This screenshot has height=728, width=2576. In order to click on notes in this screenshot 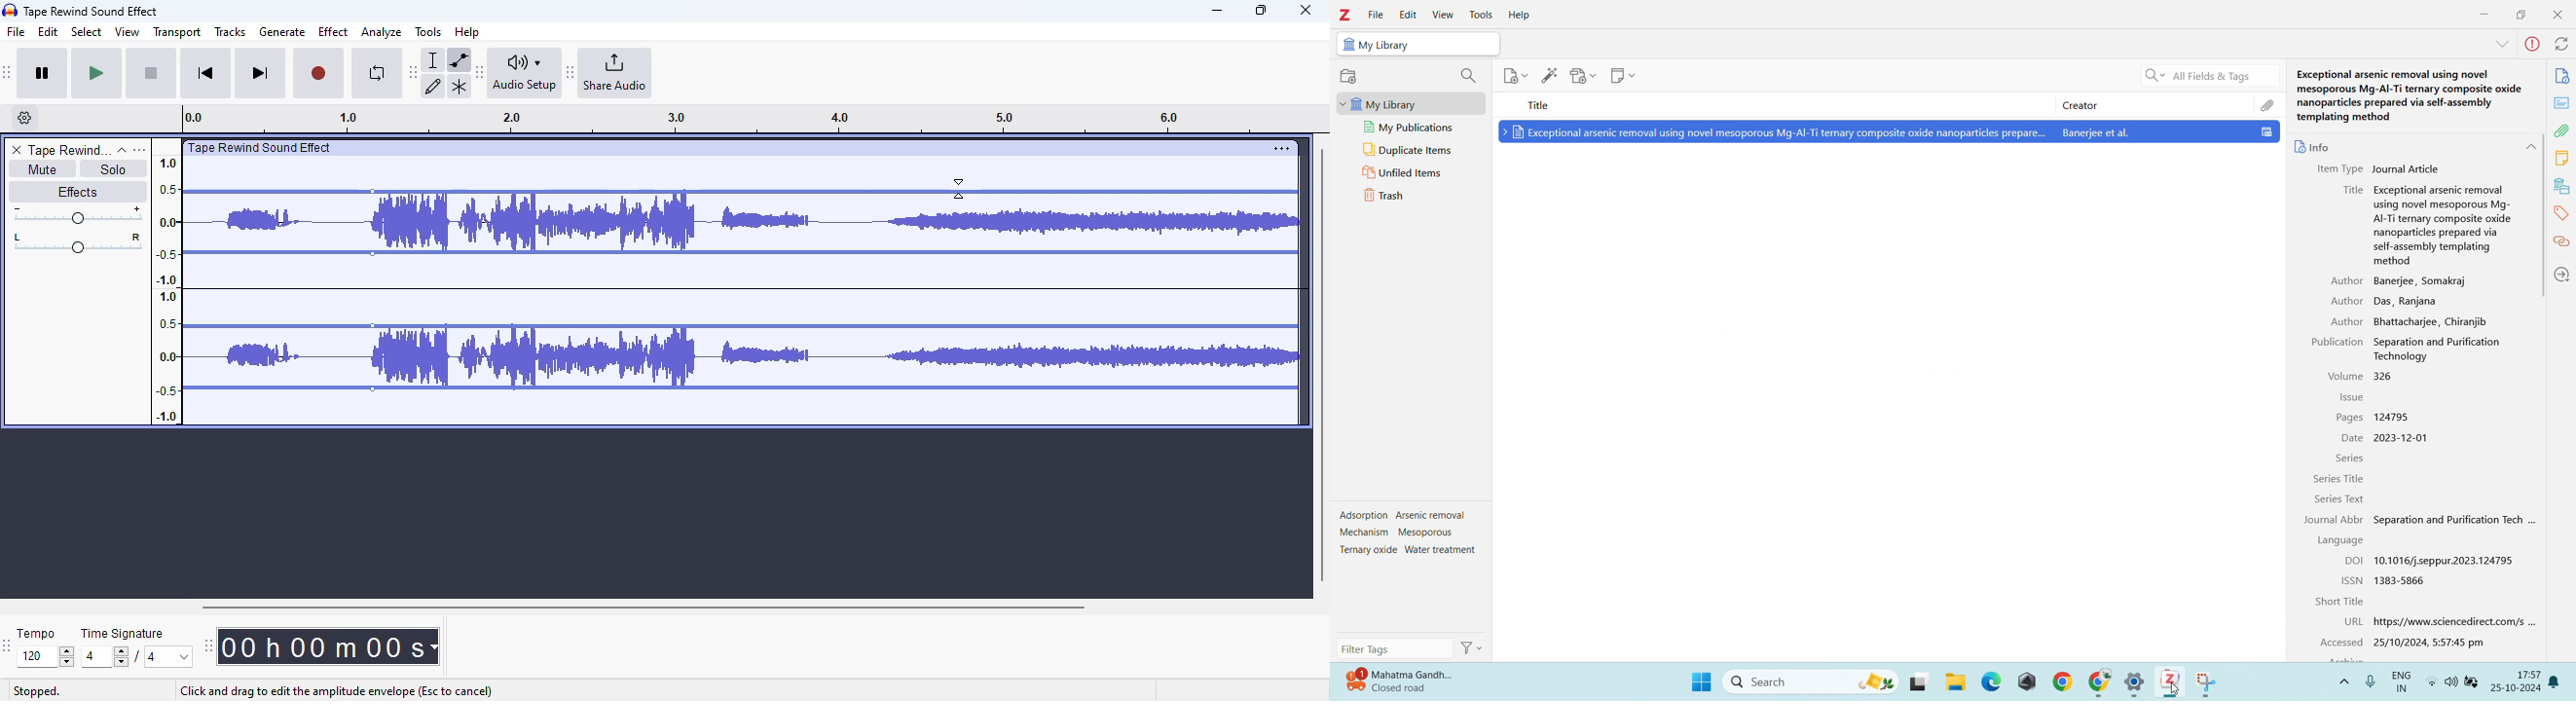, I will do `click(2562, 157)`.